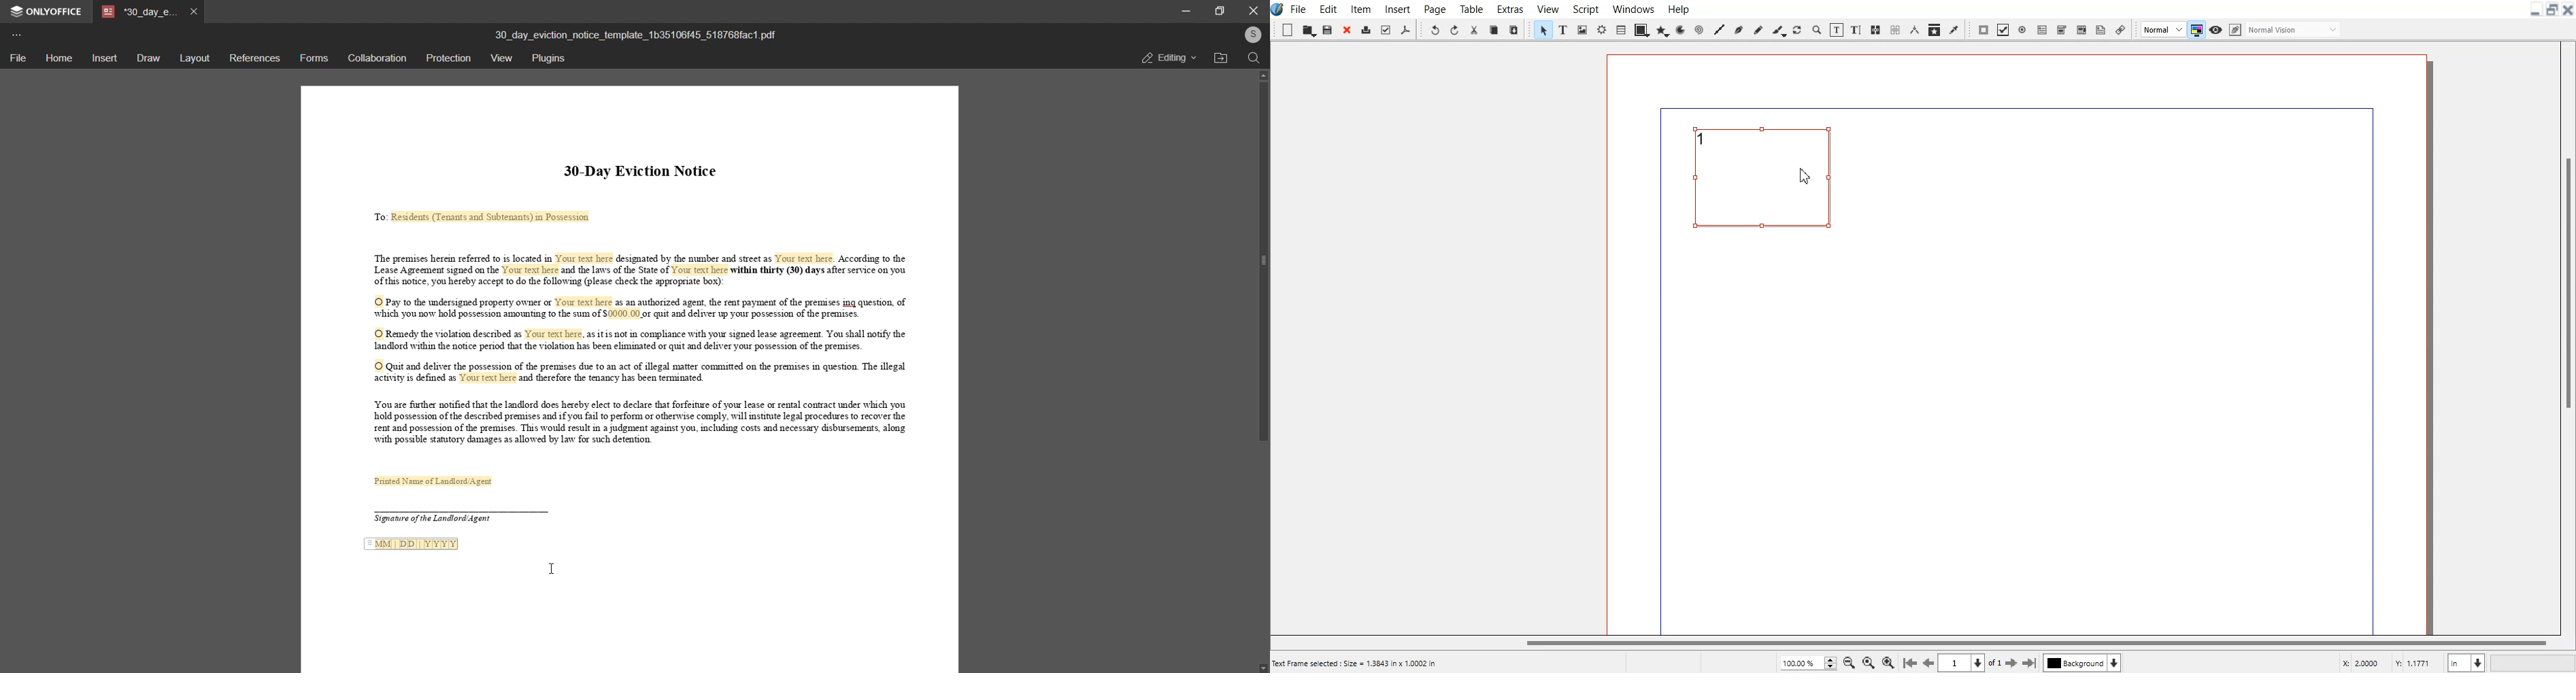  I want to click on This is a 30 day eviction notice informing tenants that they must either pay overdue rent,correct a lease violation, or vacate the premises due to illegal activity. Failing to comply will result in legal actions., so click(630, 376).